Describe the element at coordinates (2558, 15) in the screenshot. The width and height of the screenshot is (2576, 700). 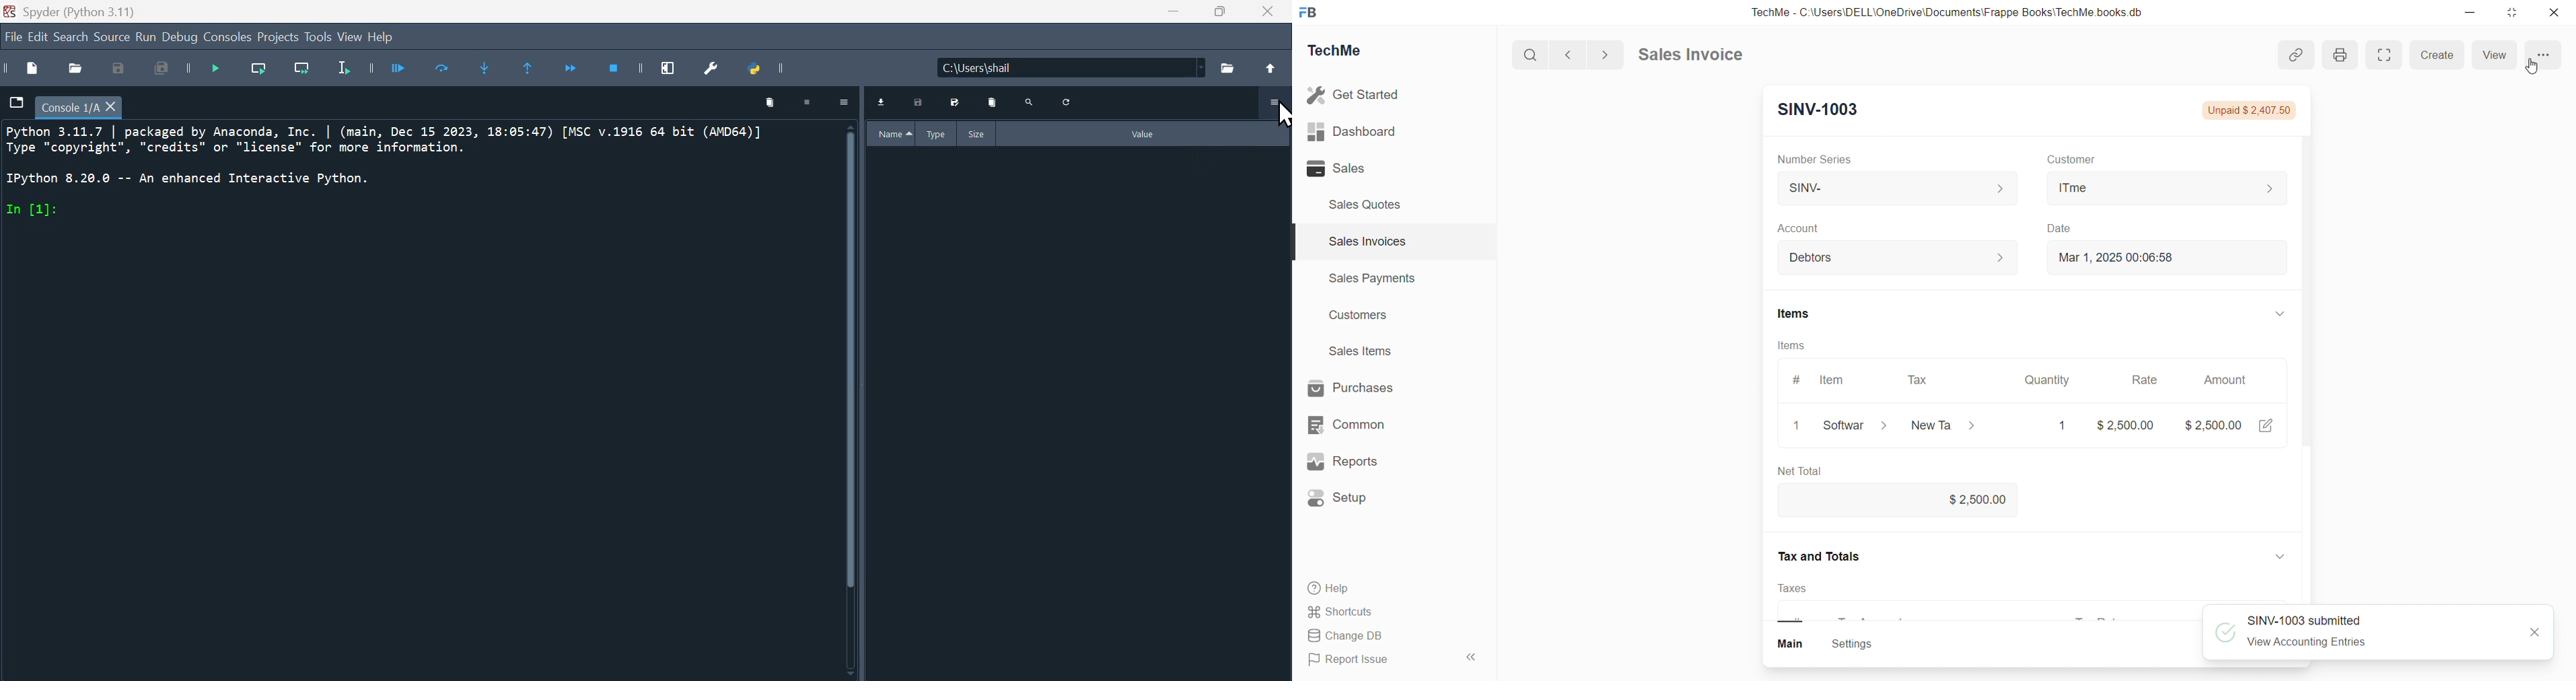
I see `Close` at that location.